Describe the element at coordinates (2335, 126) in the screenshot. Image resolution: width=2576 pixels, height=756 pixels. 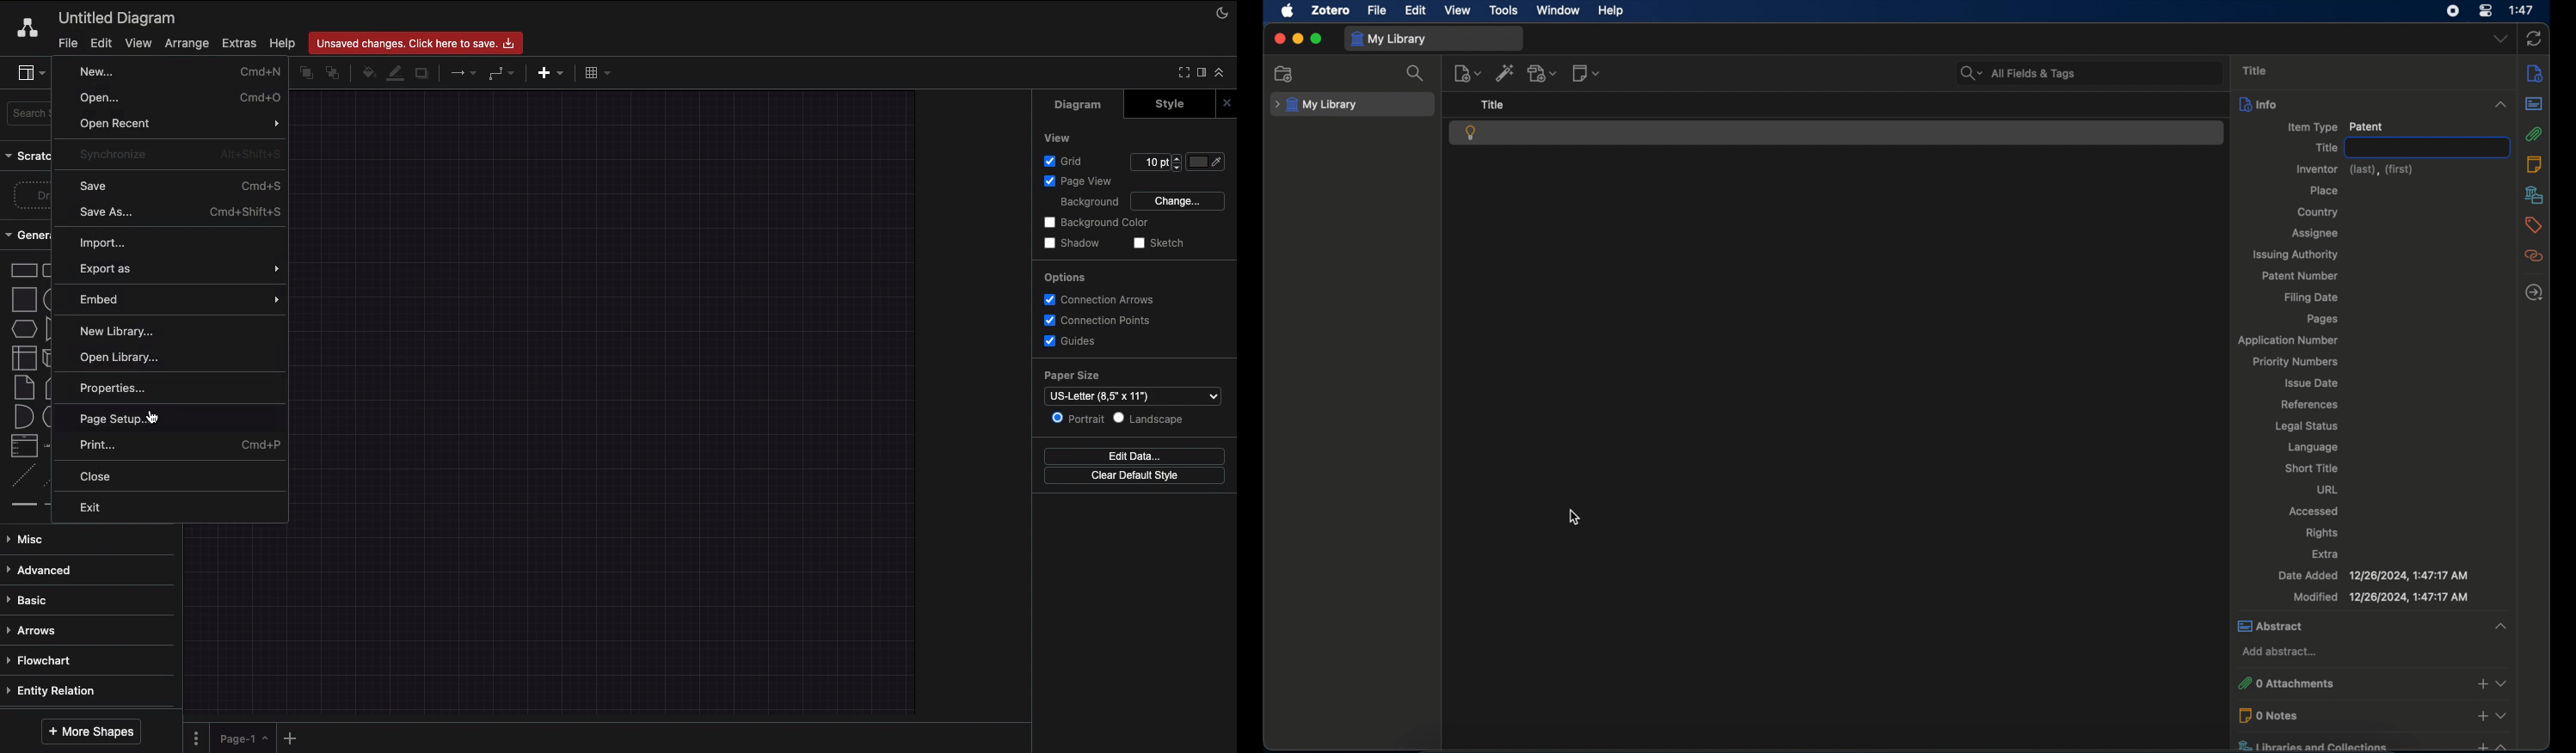
I see `item type patient` at that location.